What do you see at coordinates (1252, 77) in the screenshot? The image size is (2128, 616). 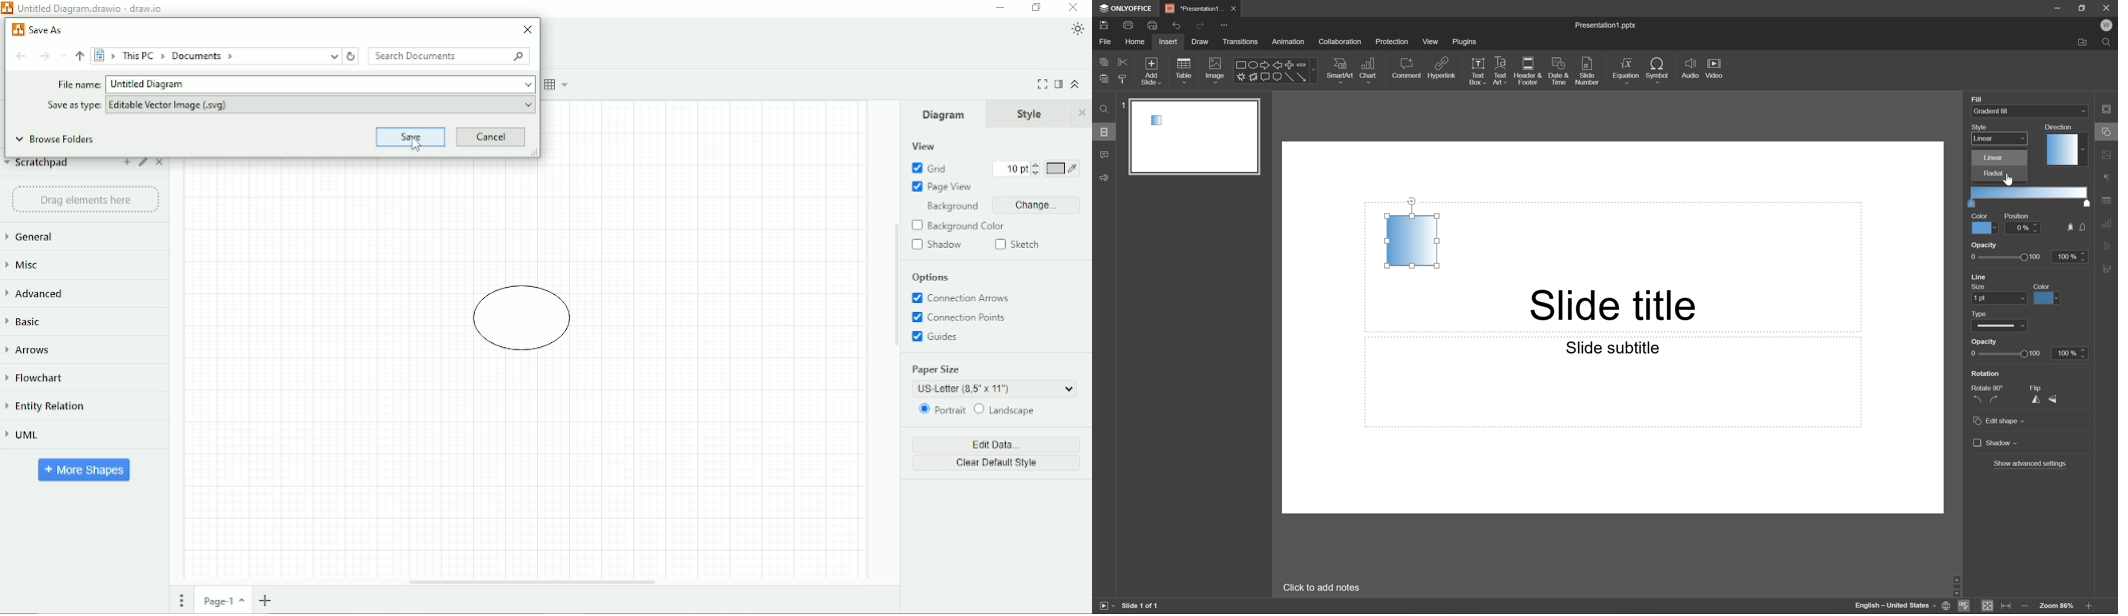 I see `` at bounding box center [1252, 77].